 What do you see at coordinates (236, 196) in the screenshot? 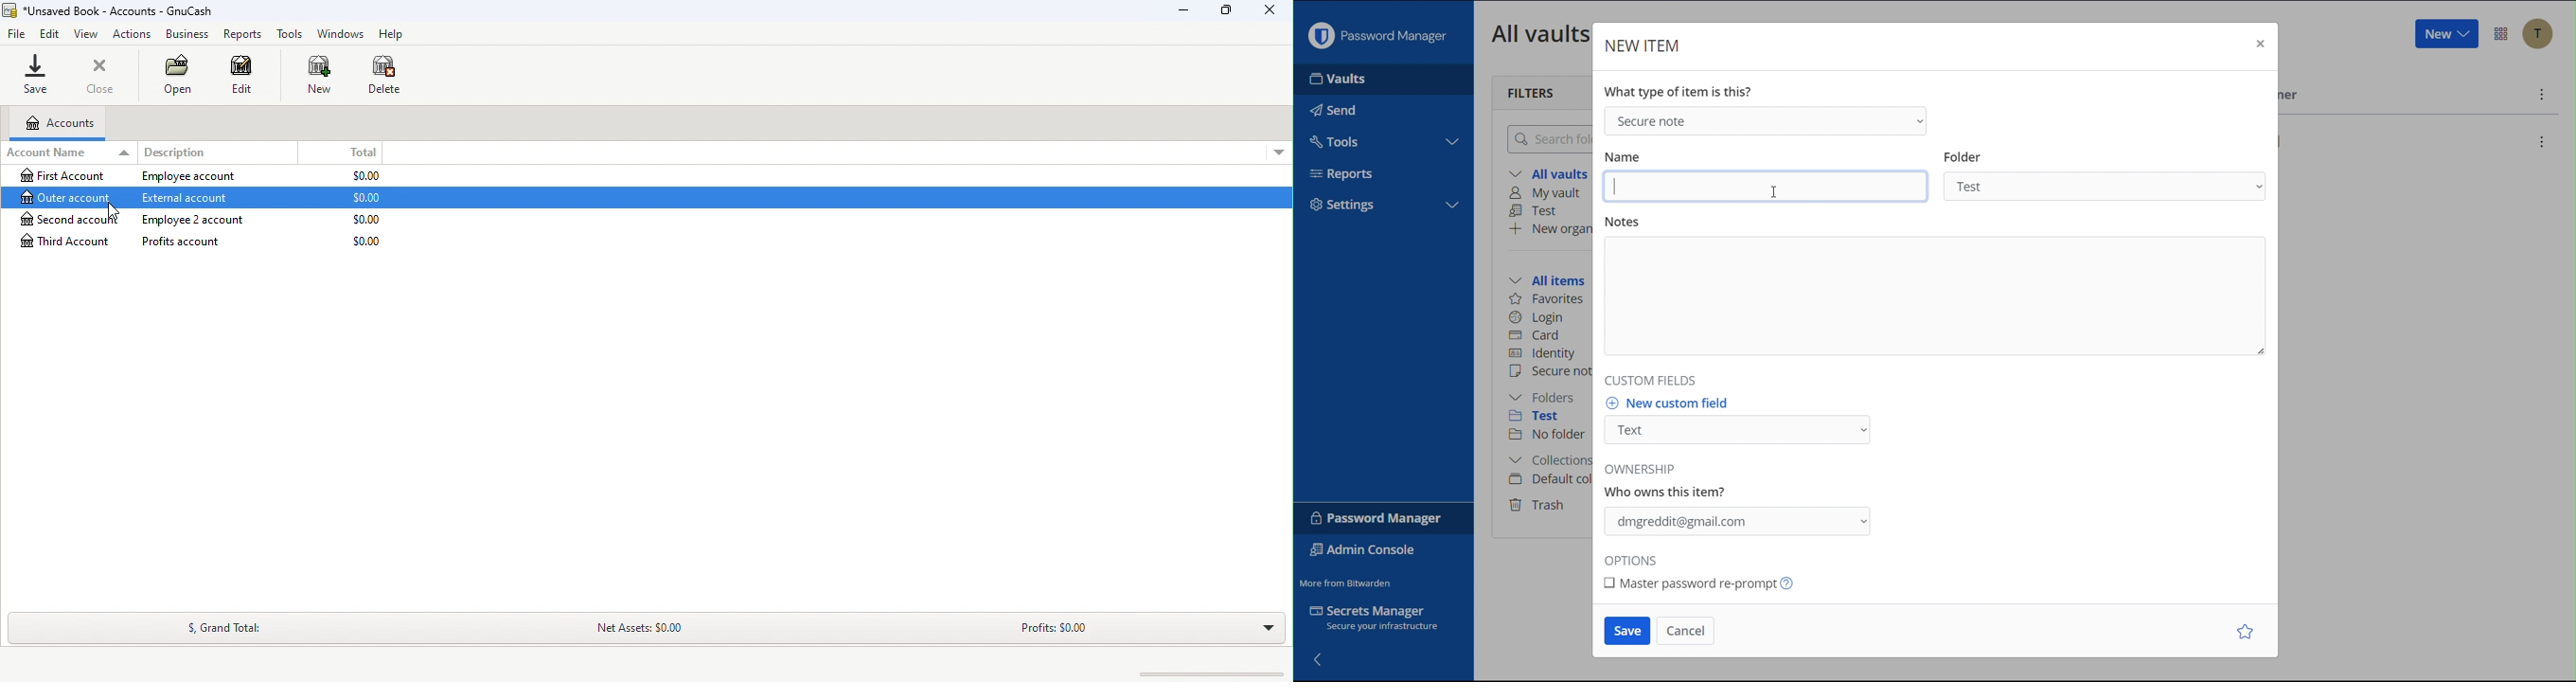
I see `Outer account` at bounding box center [236, 196].